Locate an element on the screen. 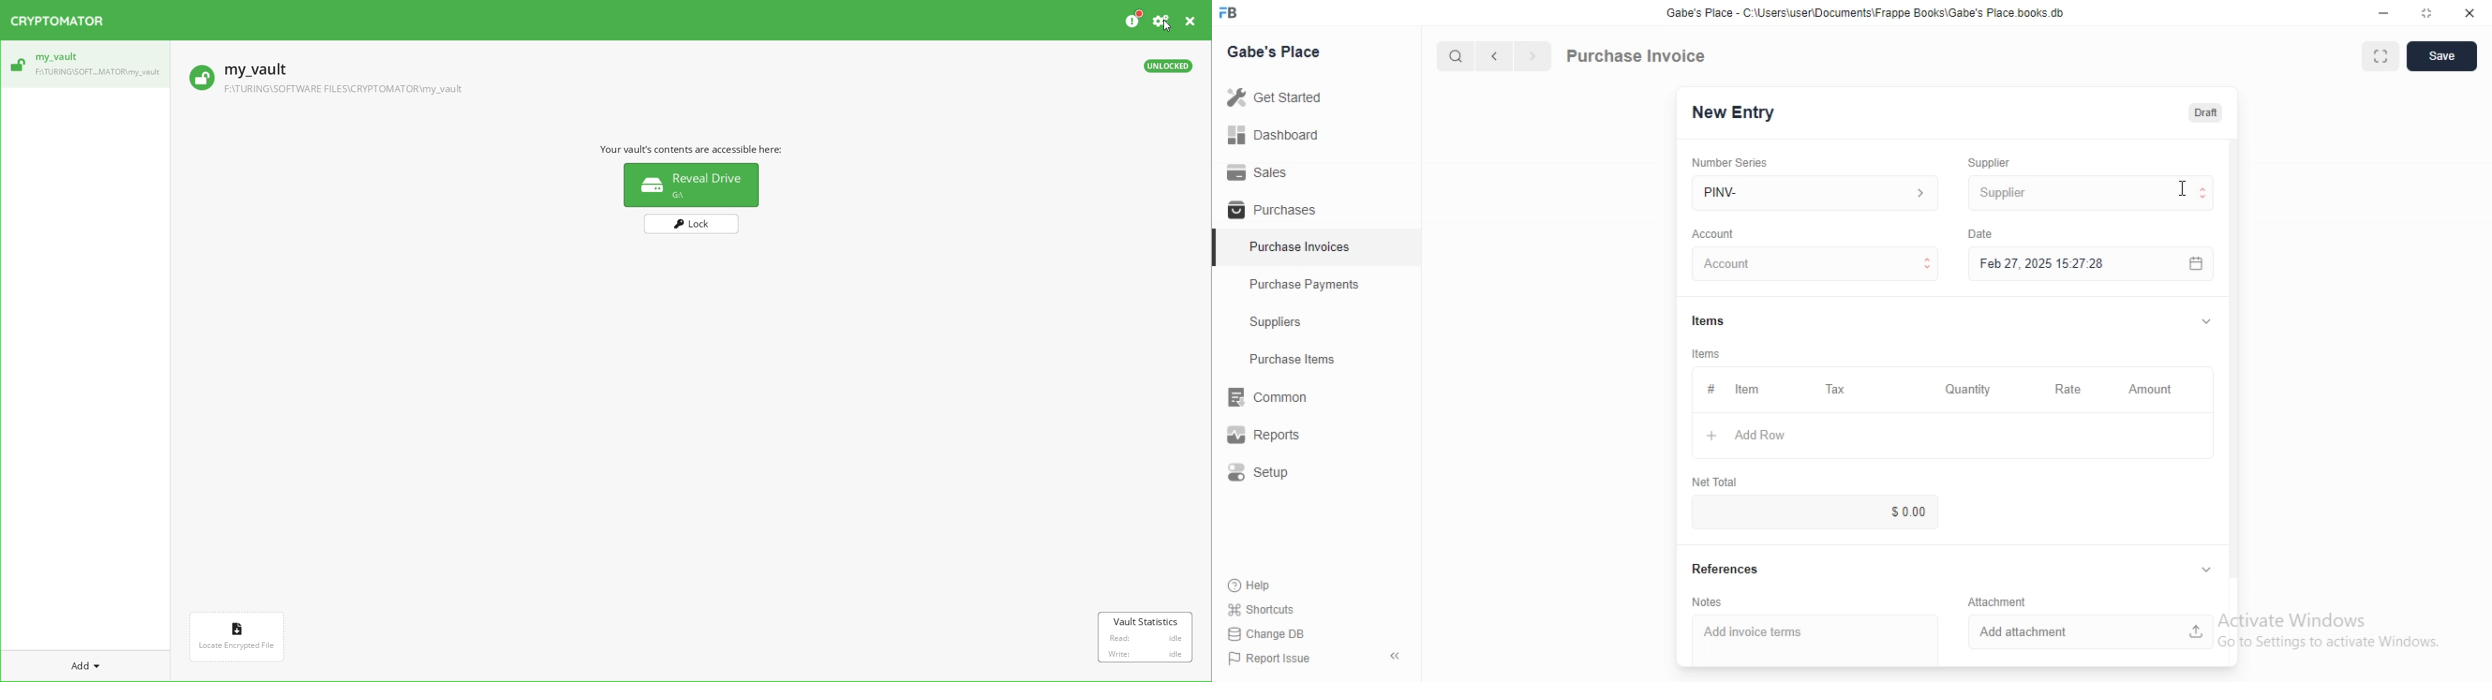 The height and width of the screenshot is (700, 2492). Toggle between form and full width is located at coordinates (2381, 56).